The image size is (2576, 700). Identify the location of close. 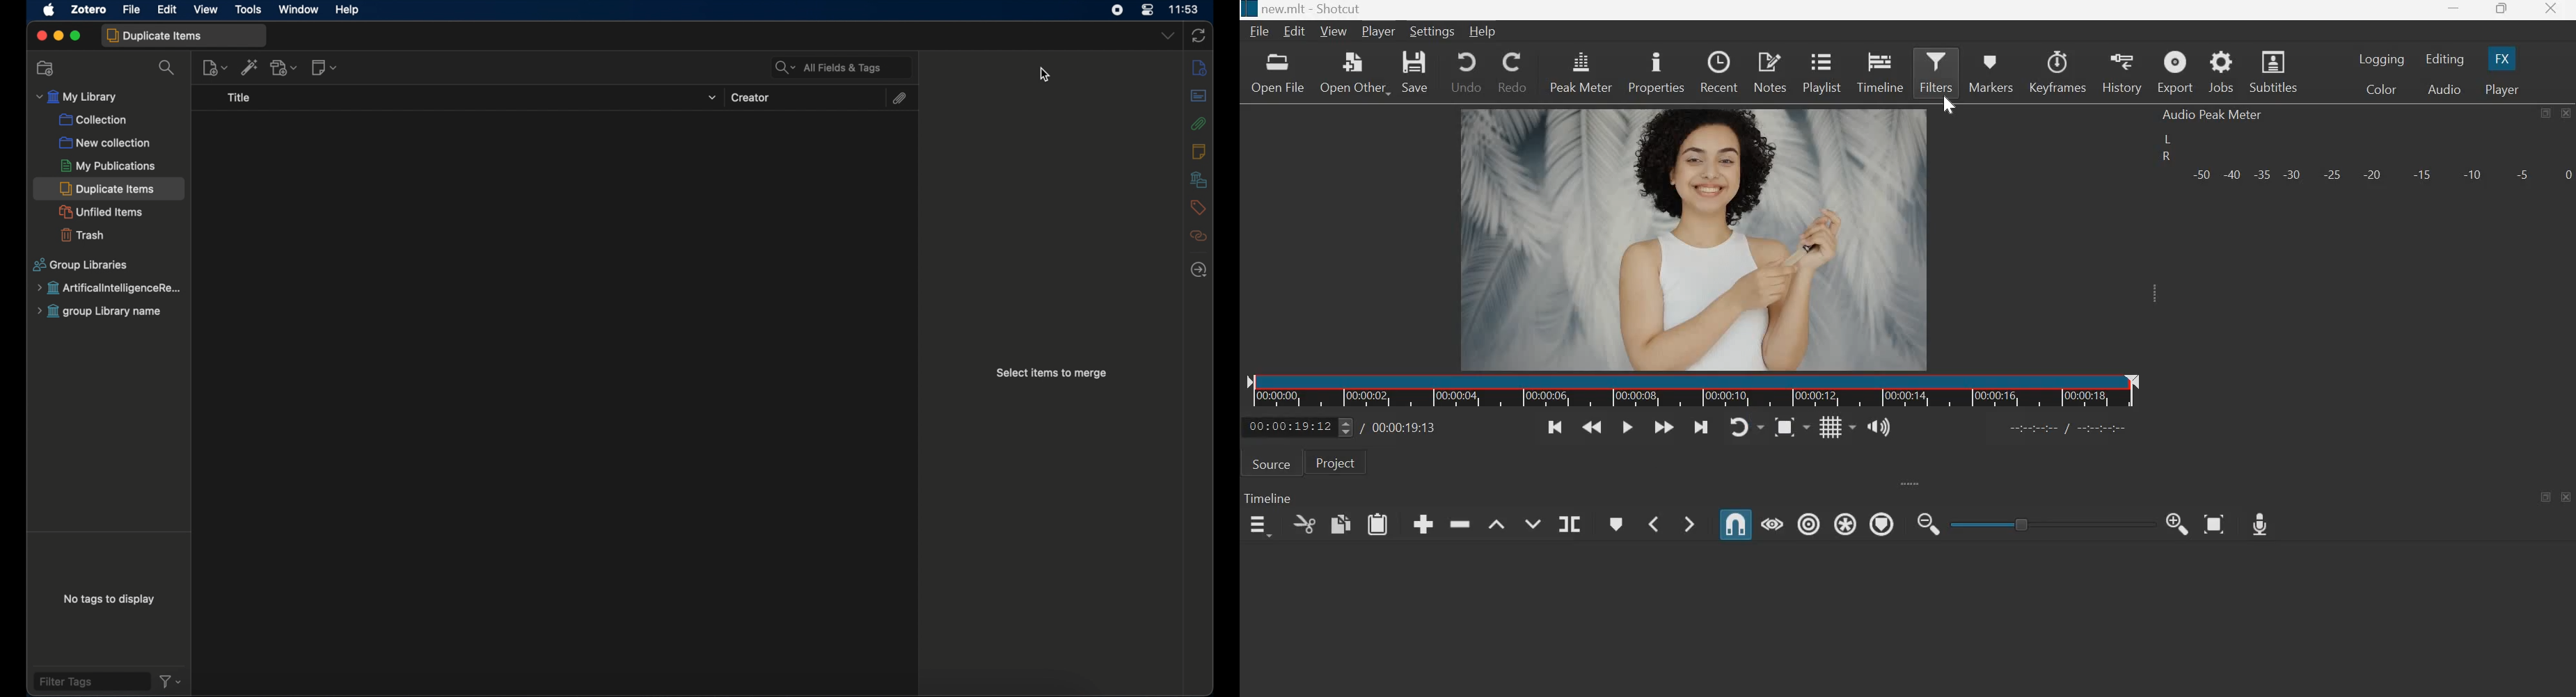
(2565, 113).